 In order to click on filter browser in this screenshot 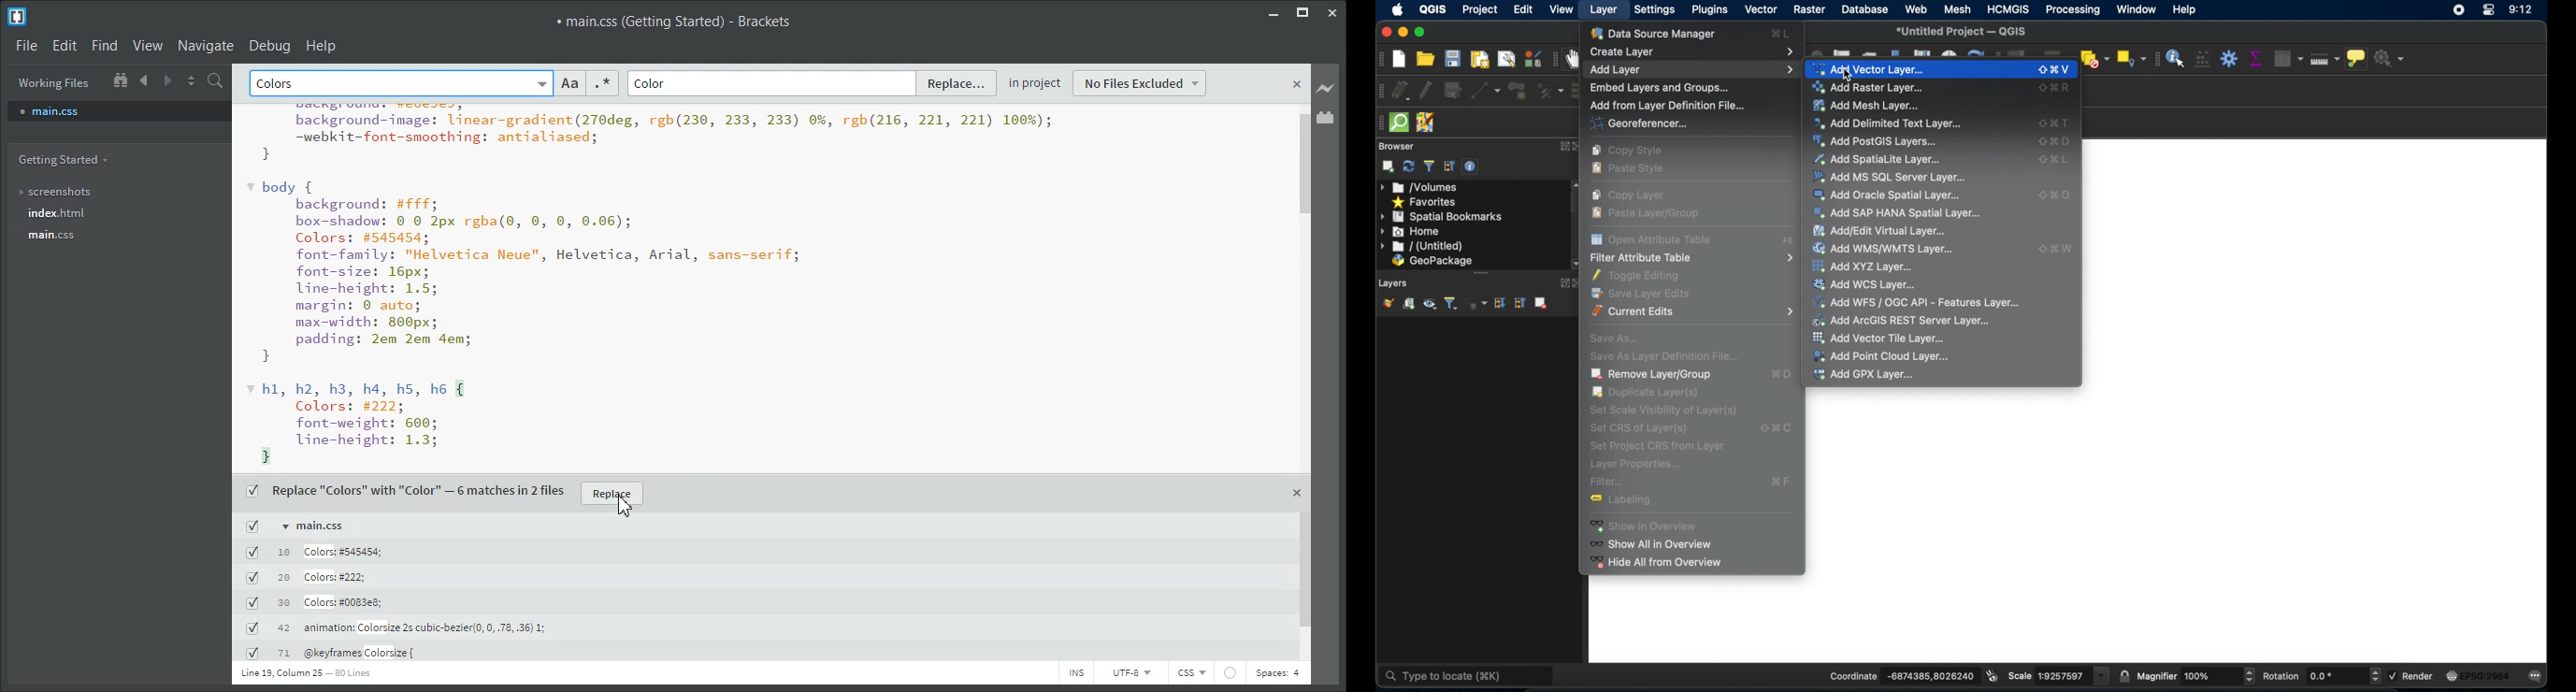, I will do `click(1428, 166)`.